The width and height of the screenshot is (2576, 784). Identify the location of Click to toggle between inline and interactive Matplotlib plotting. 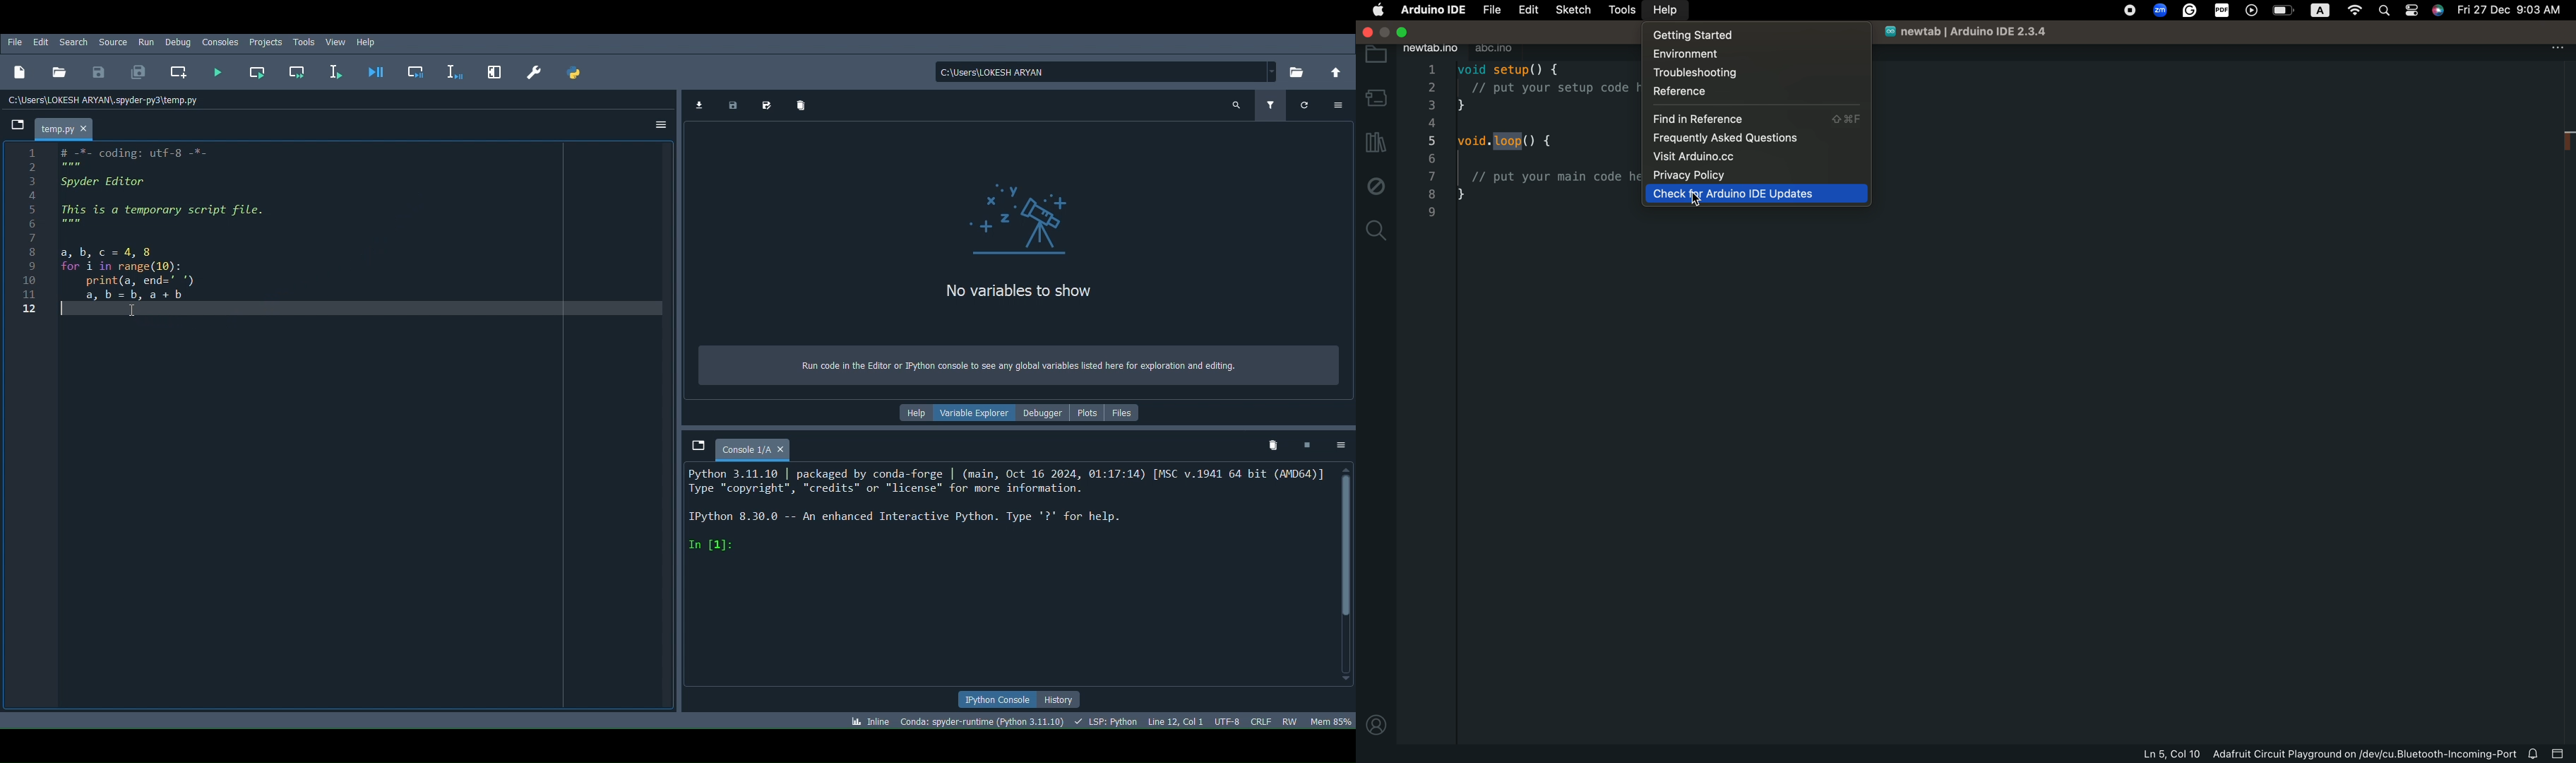
(869, 720).